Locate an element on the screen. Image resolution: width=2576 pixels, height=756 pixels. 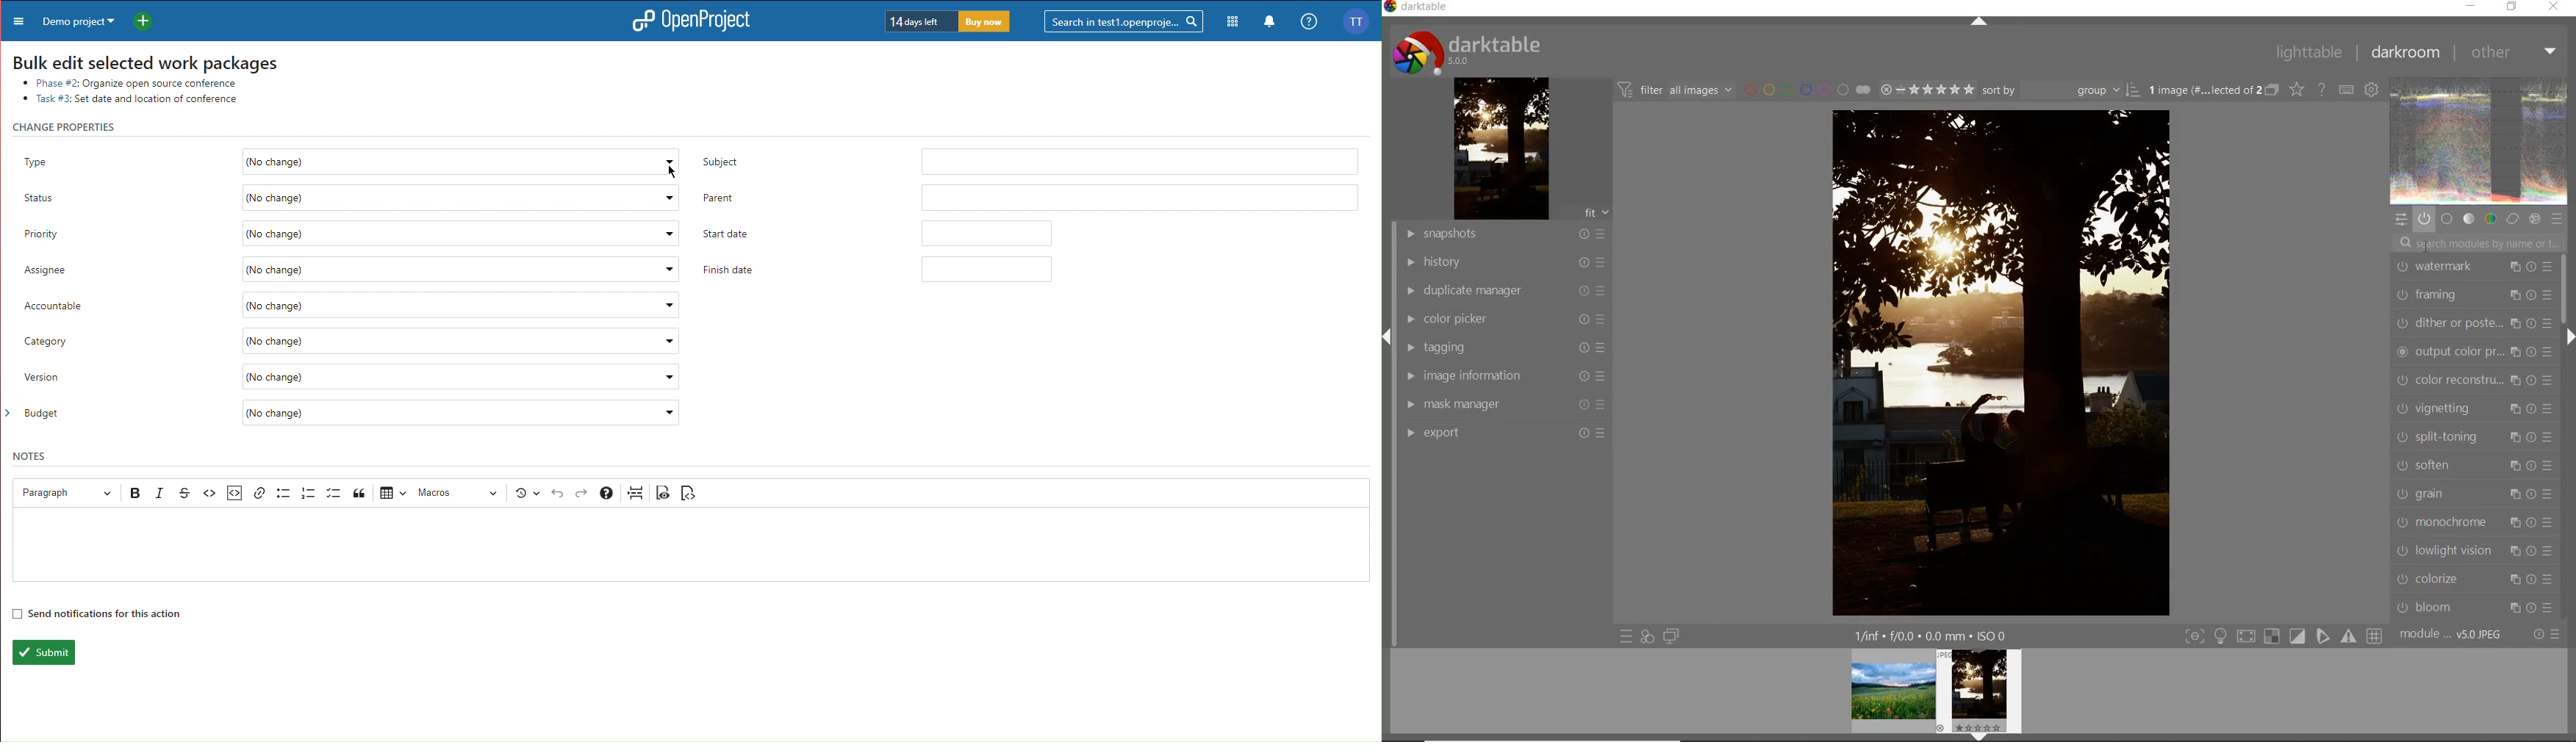
1/fnf f/0.0 0.0 mm ISO 0 is located at coordinates (1936, 634).